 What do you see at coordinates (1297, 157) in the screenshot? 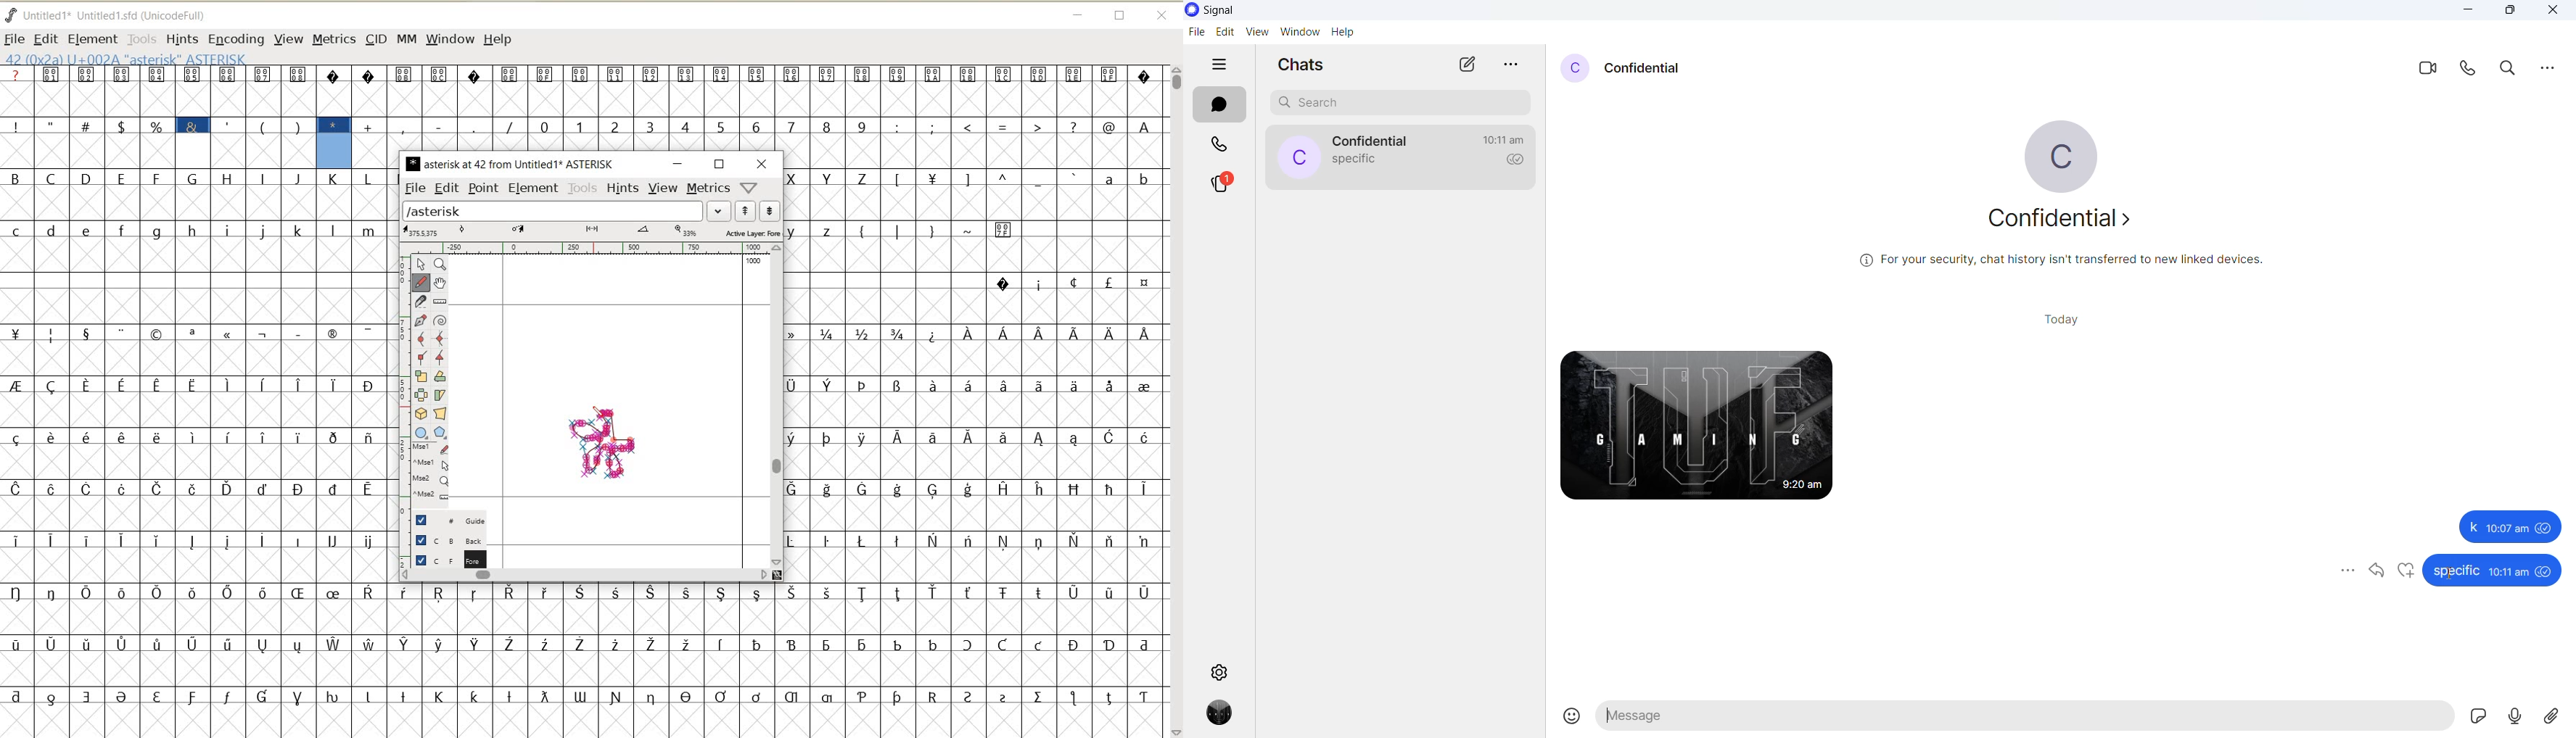
I see `profile picture` at bounding box center [1297, 157].